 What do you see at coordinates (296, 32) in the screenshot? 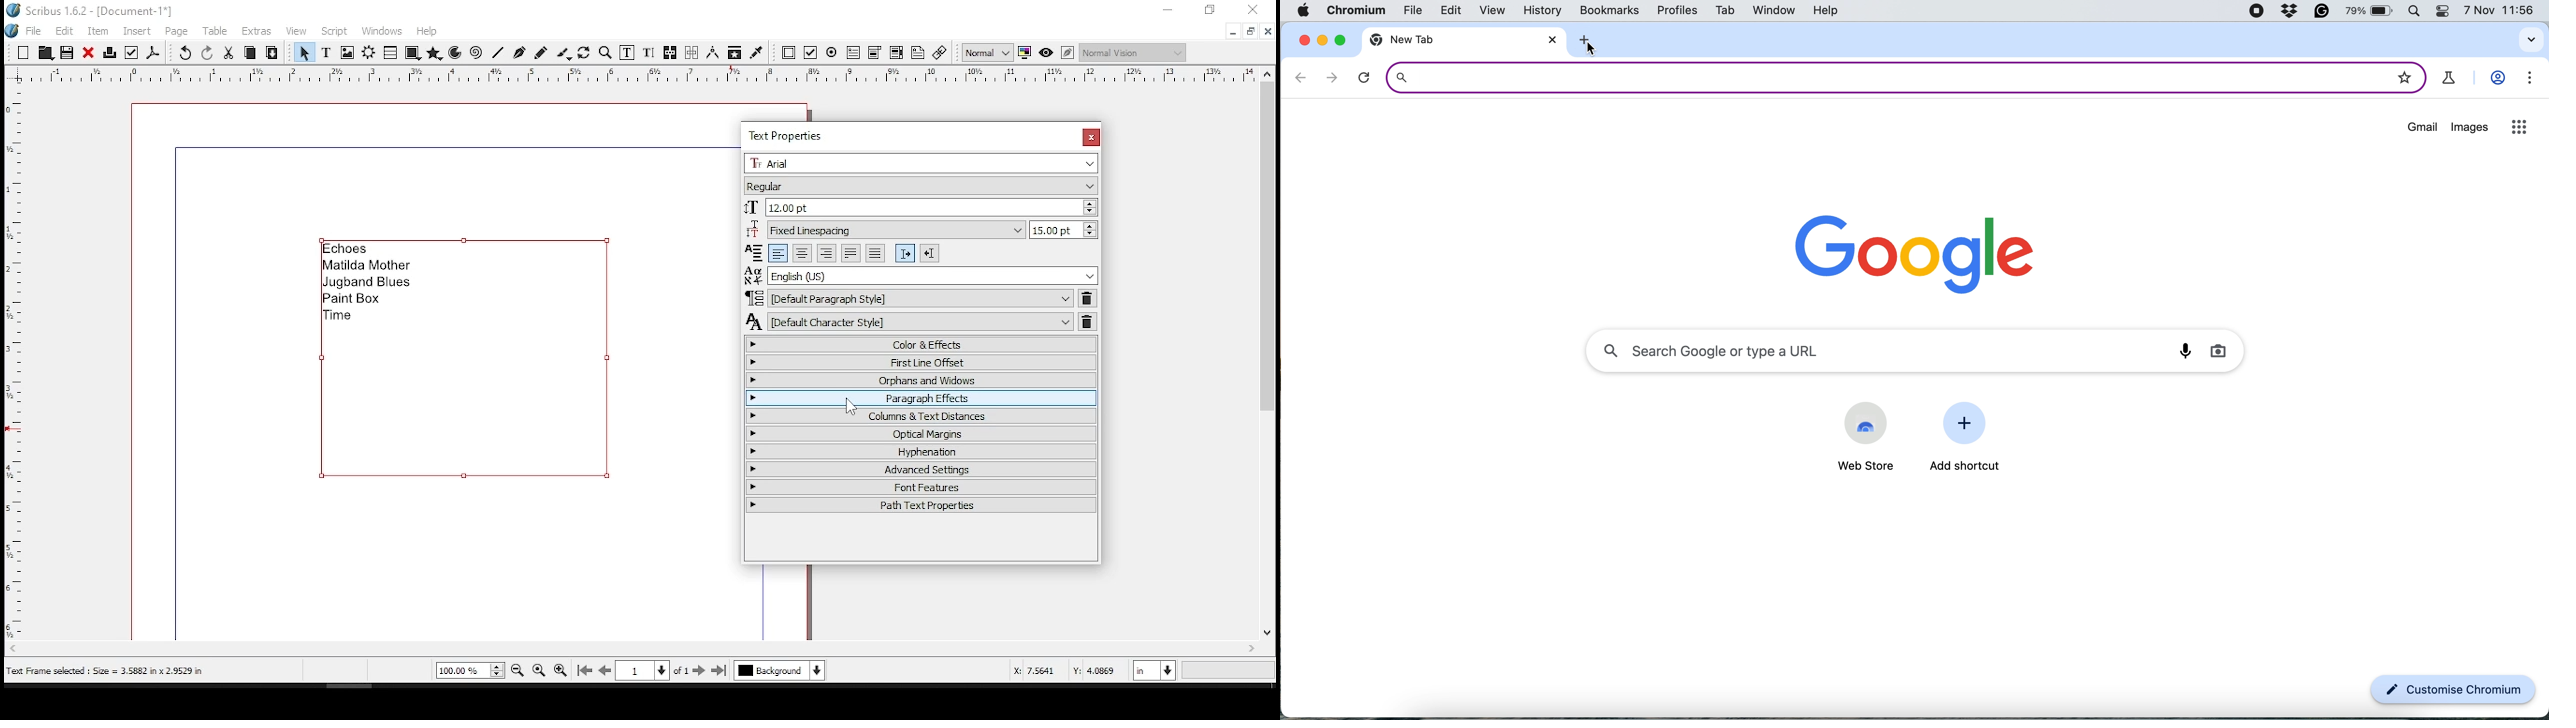
I see `view` at bounding box center [296, 32].